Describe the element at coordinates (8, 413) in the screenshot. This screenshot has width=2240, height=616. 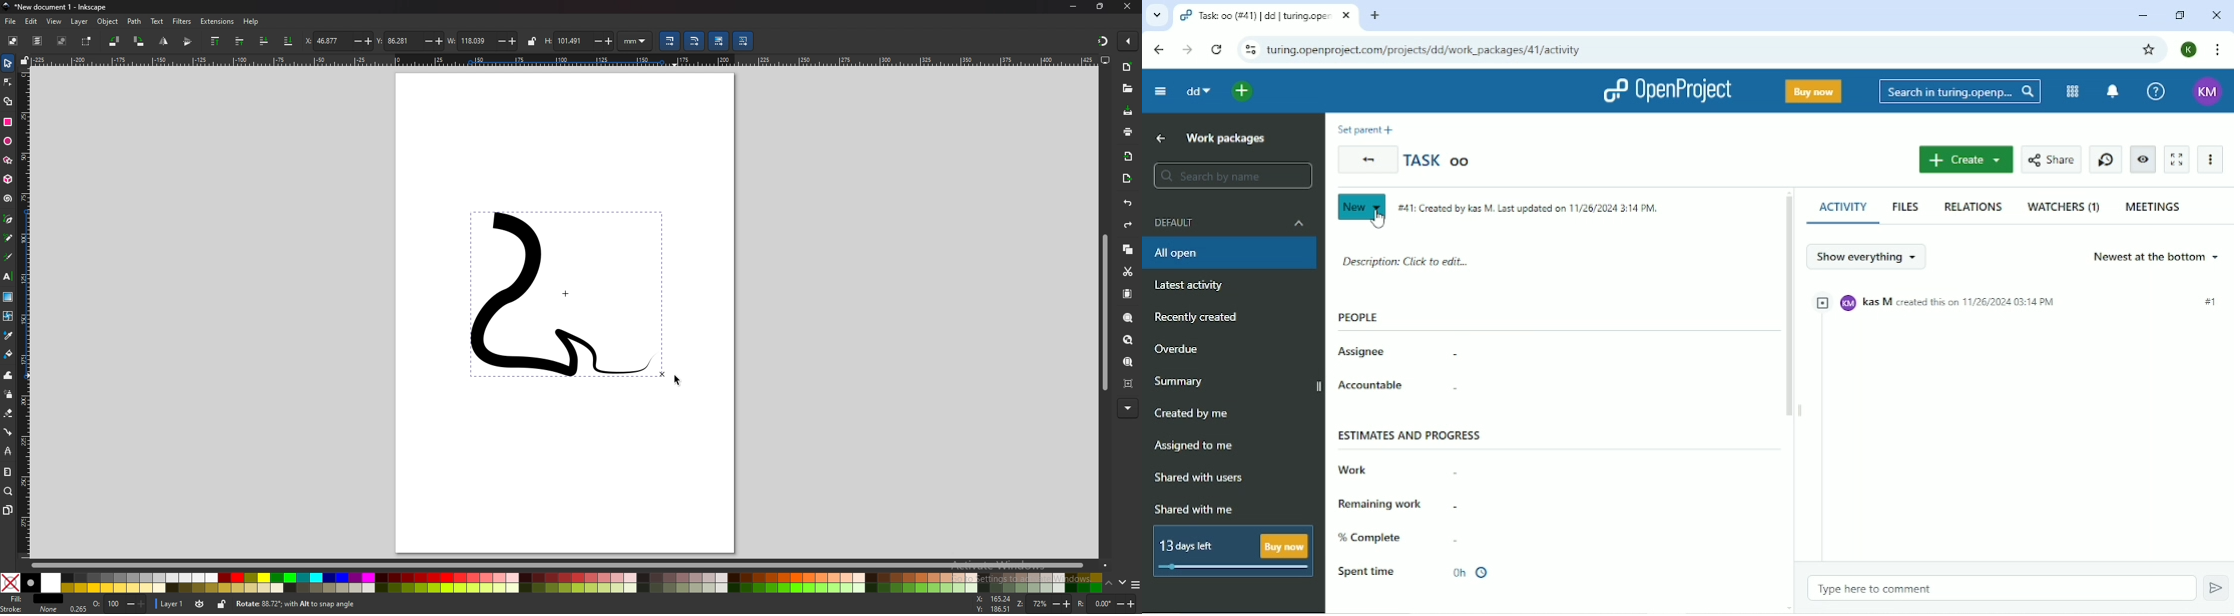
I see `eraser` at that location.